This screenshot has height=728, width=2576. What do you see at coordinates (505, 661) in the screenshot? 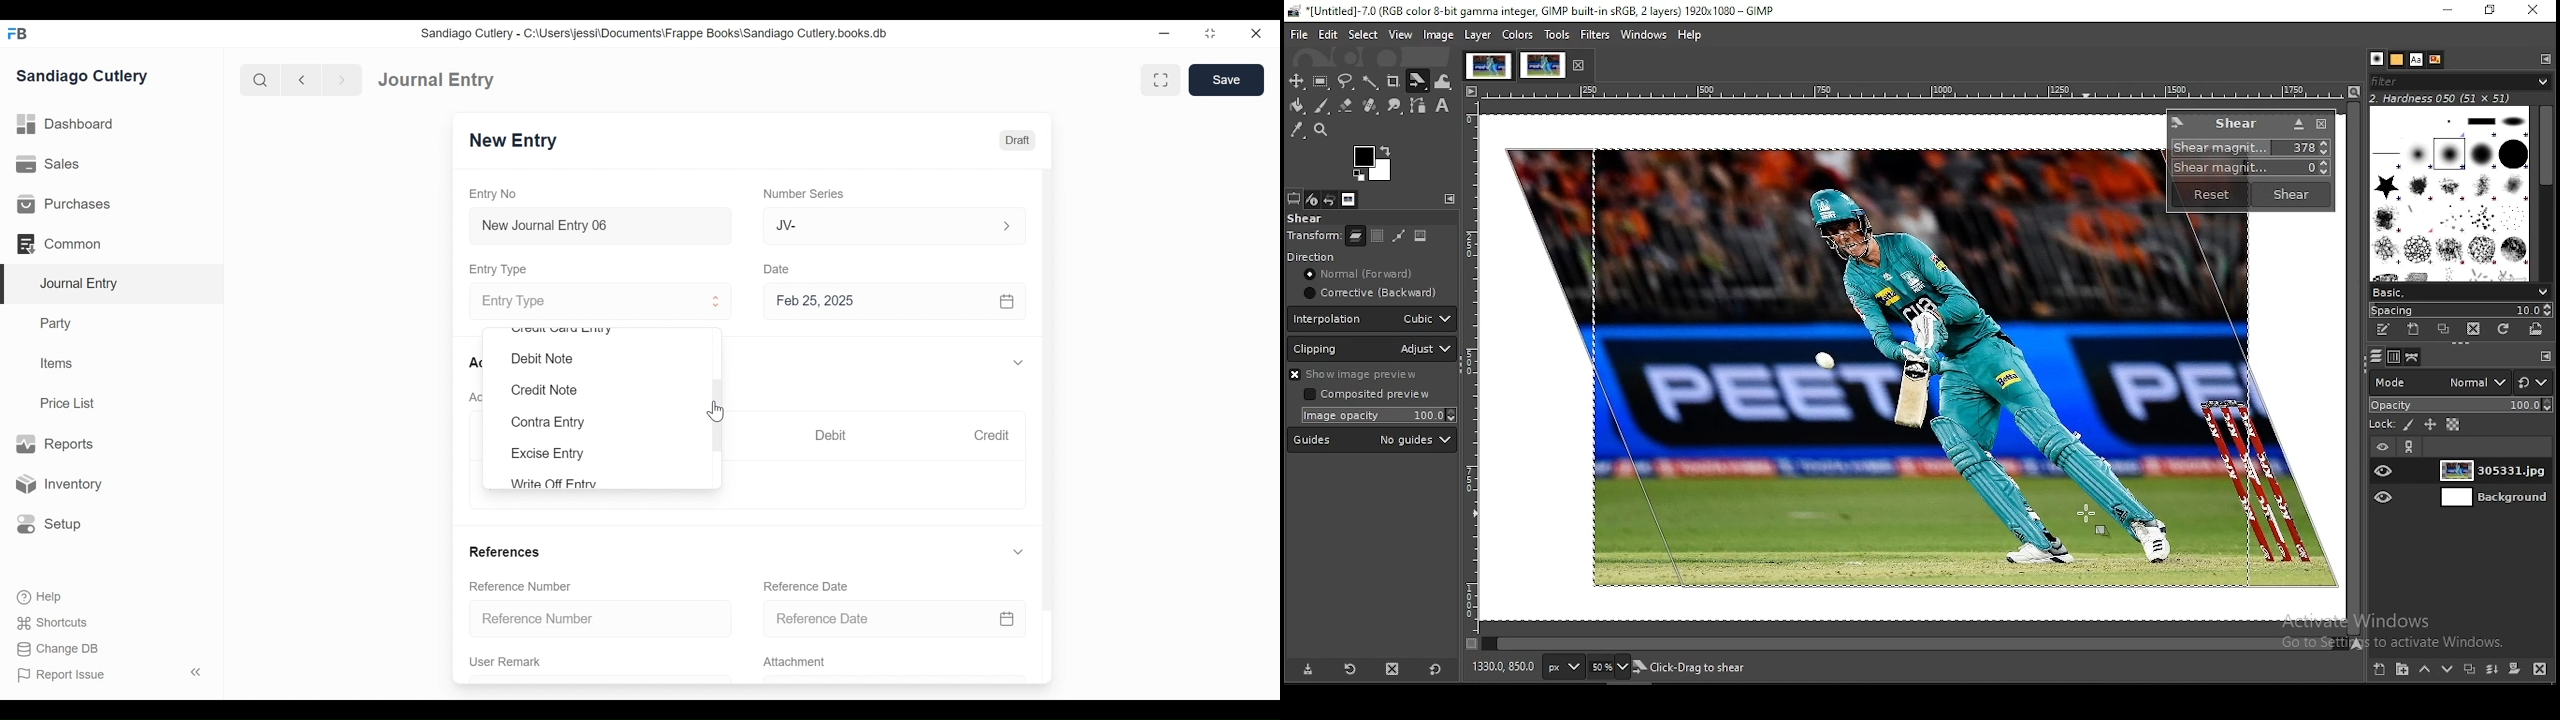
I see `User Remark` at bounding box center [505, 661].